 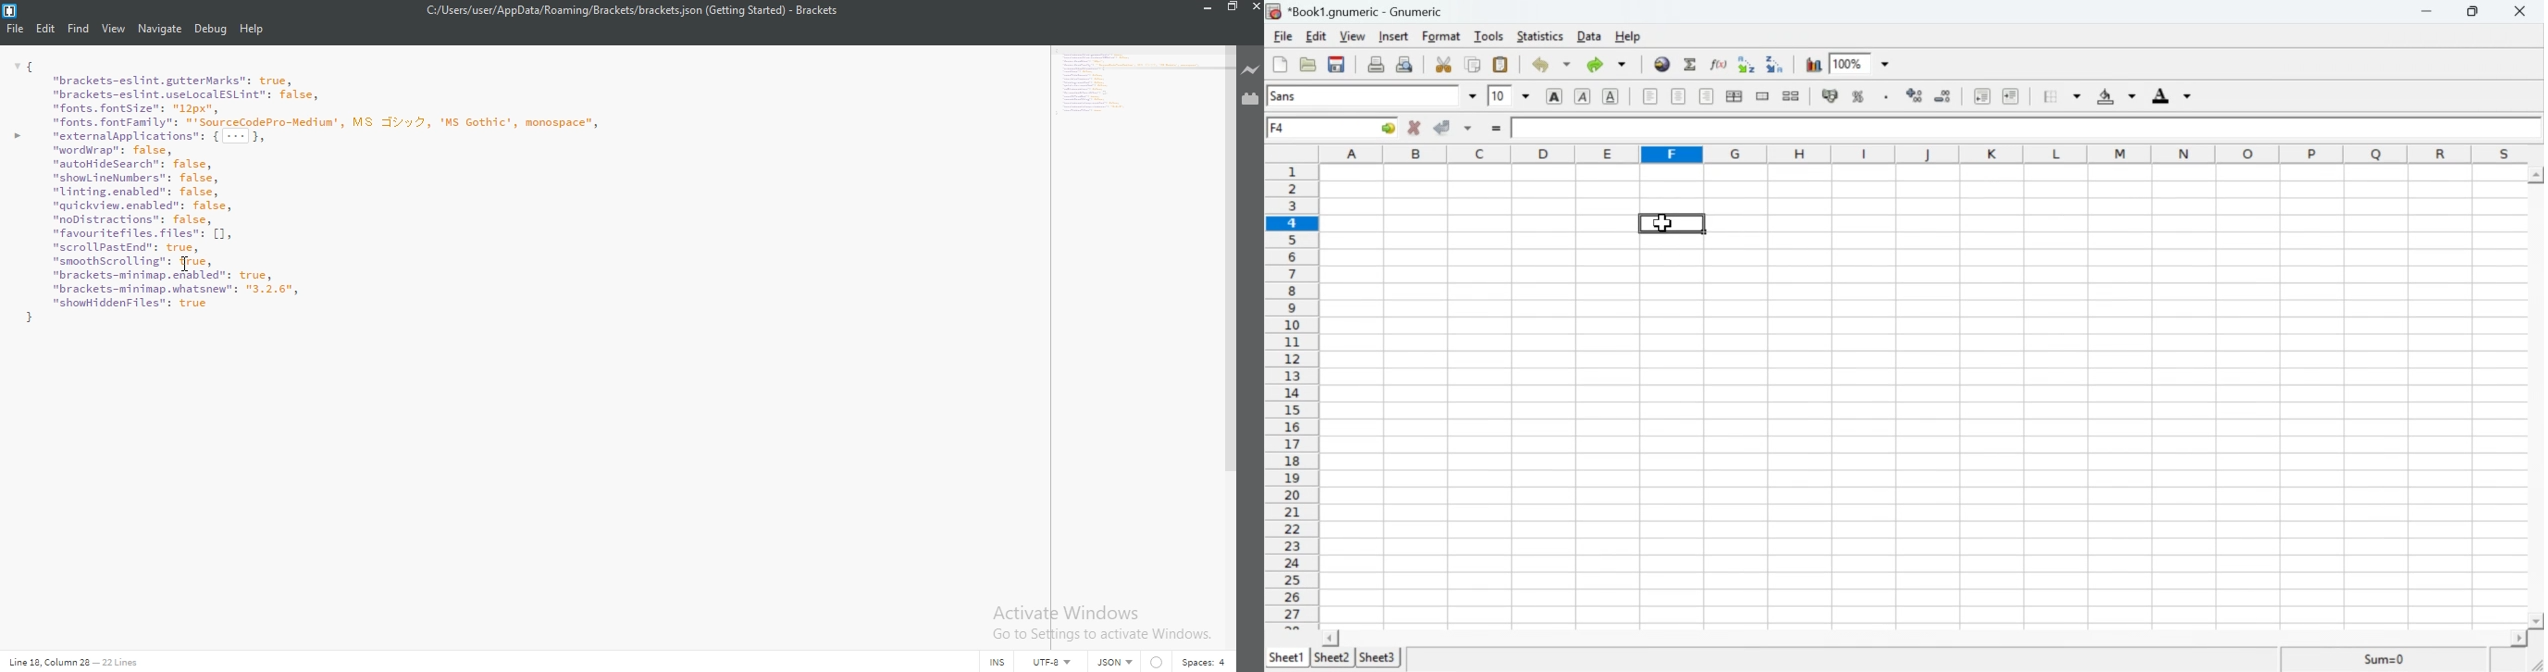 I want to click on Copy, so click(x=1474, y=64).